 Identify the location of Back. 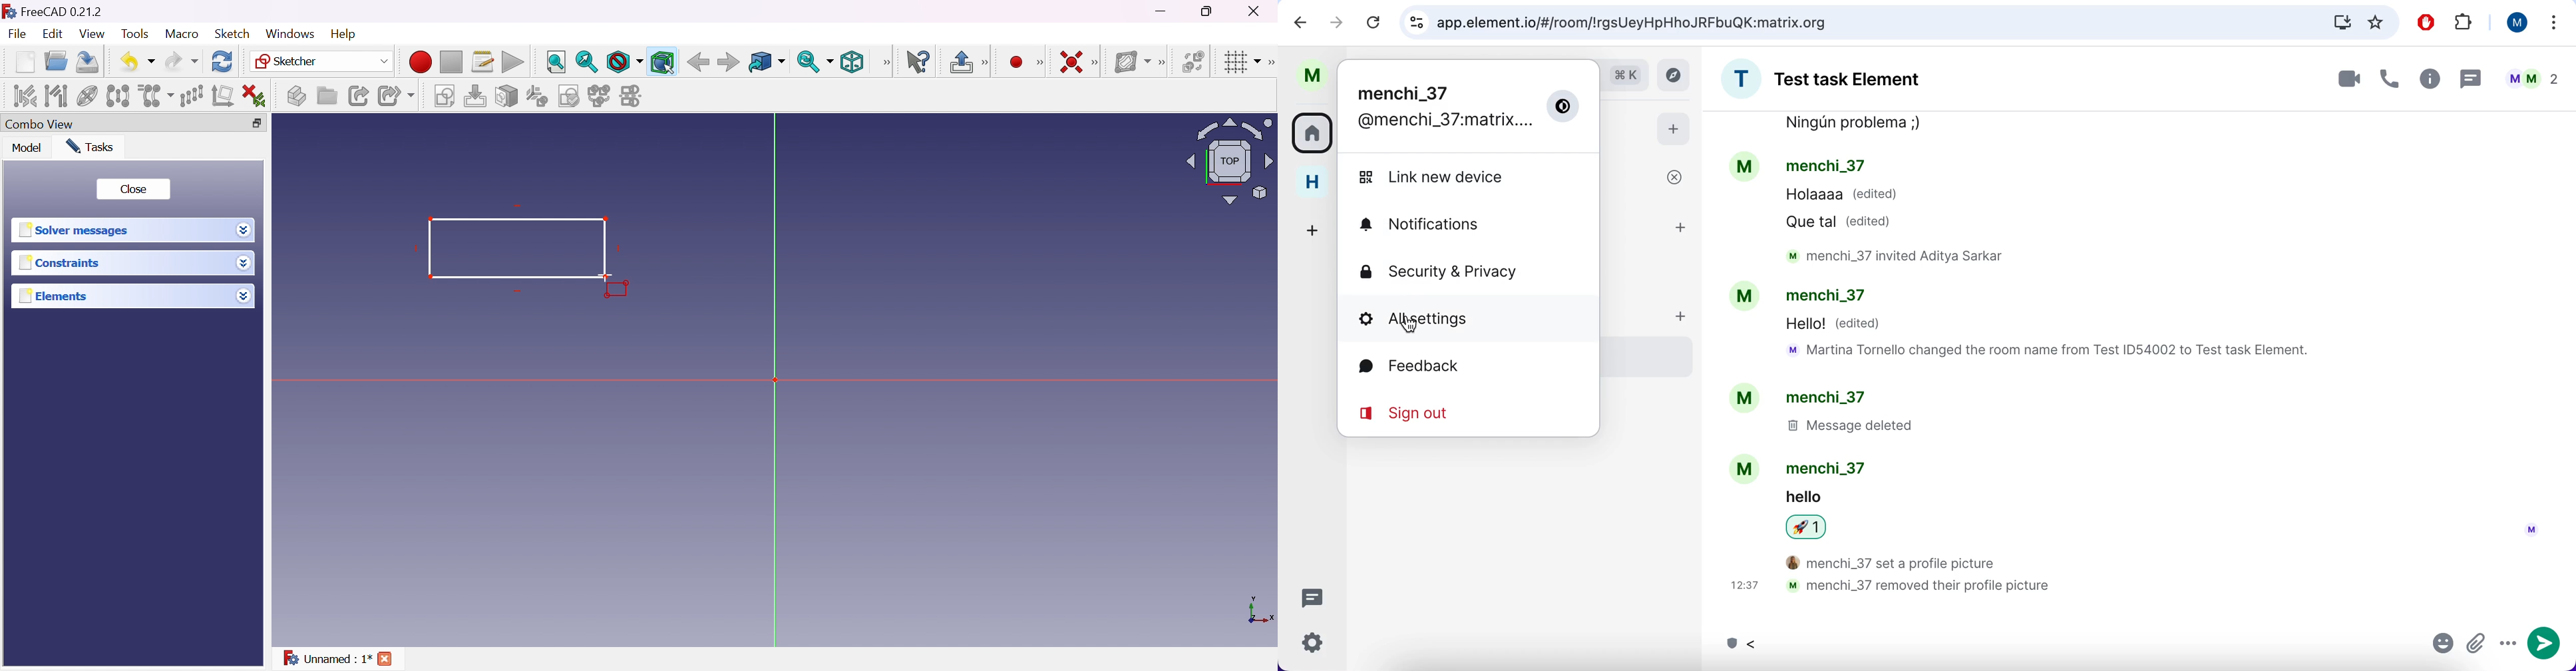
(698, 63).